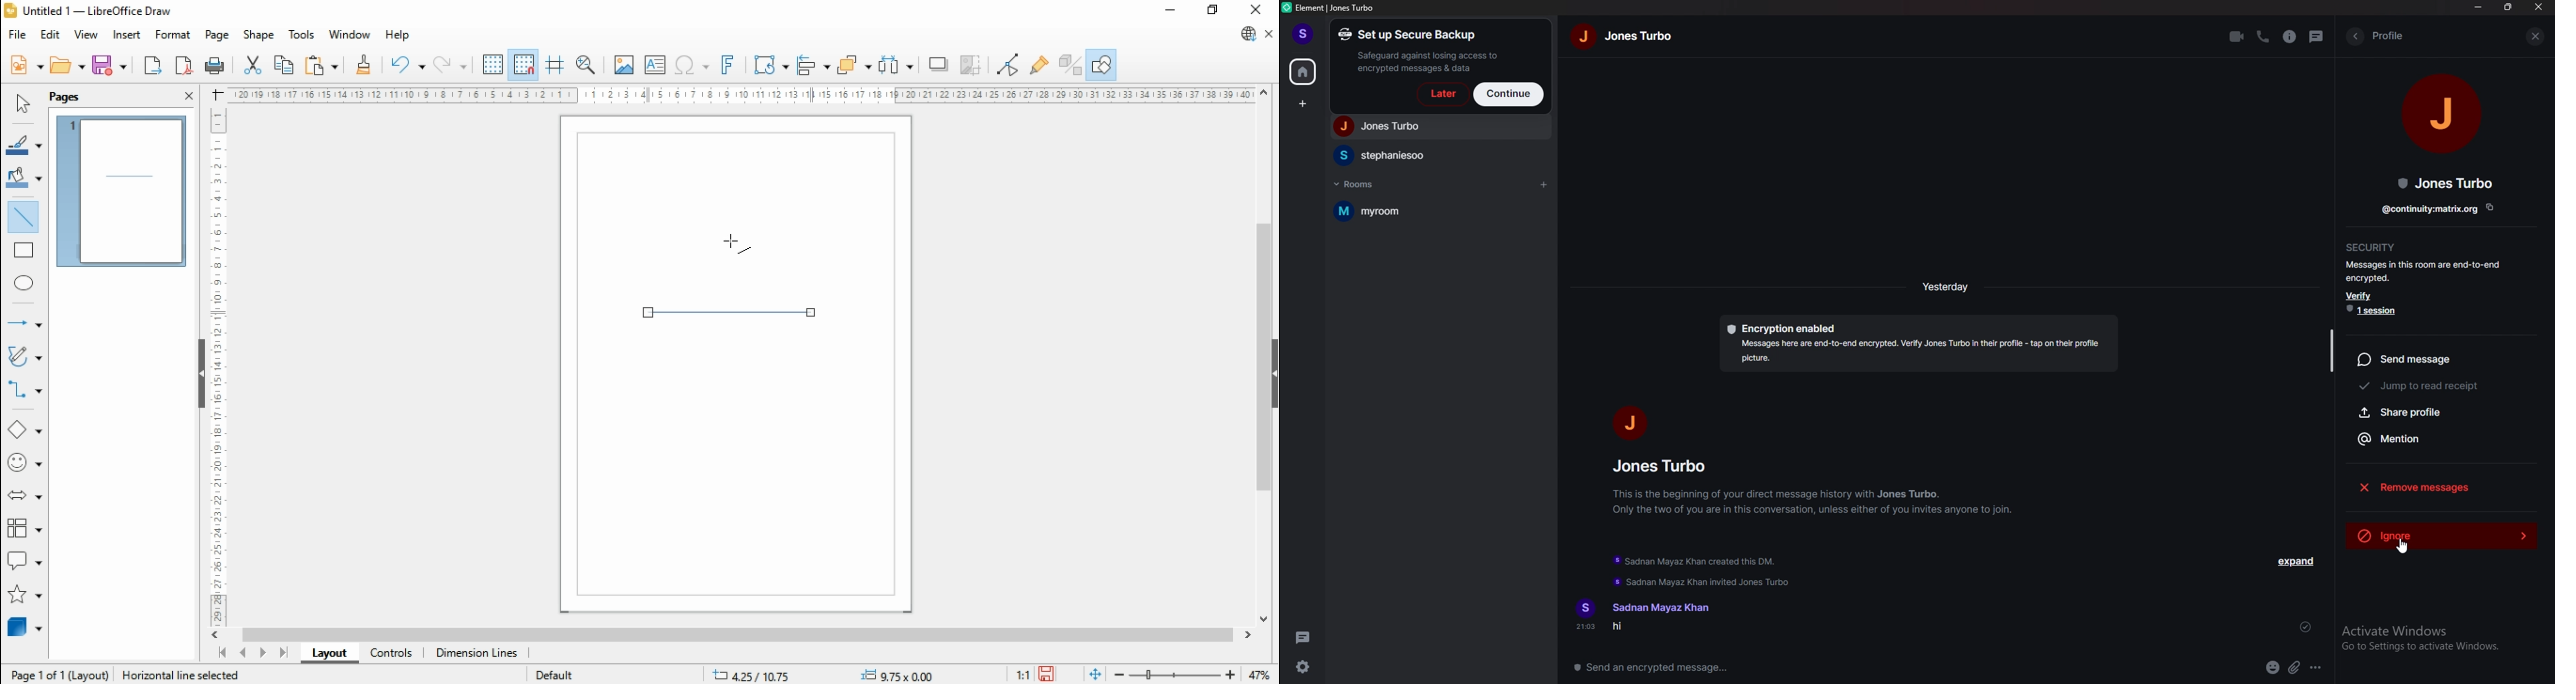 The height and width of the screenshot is (700, 2576). What do you see at coordinates (653, 64) in the screenshot?
I see `insert text box` at bounding box center [653, 64].